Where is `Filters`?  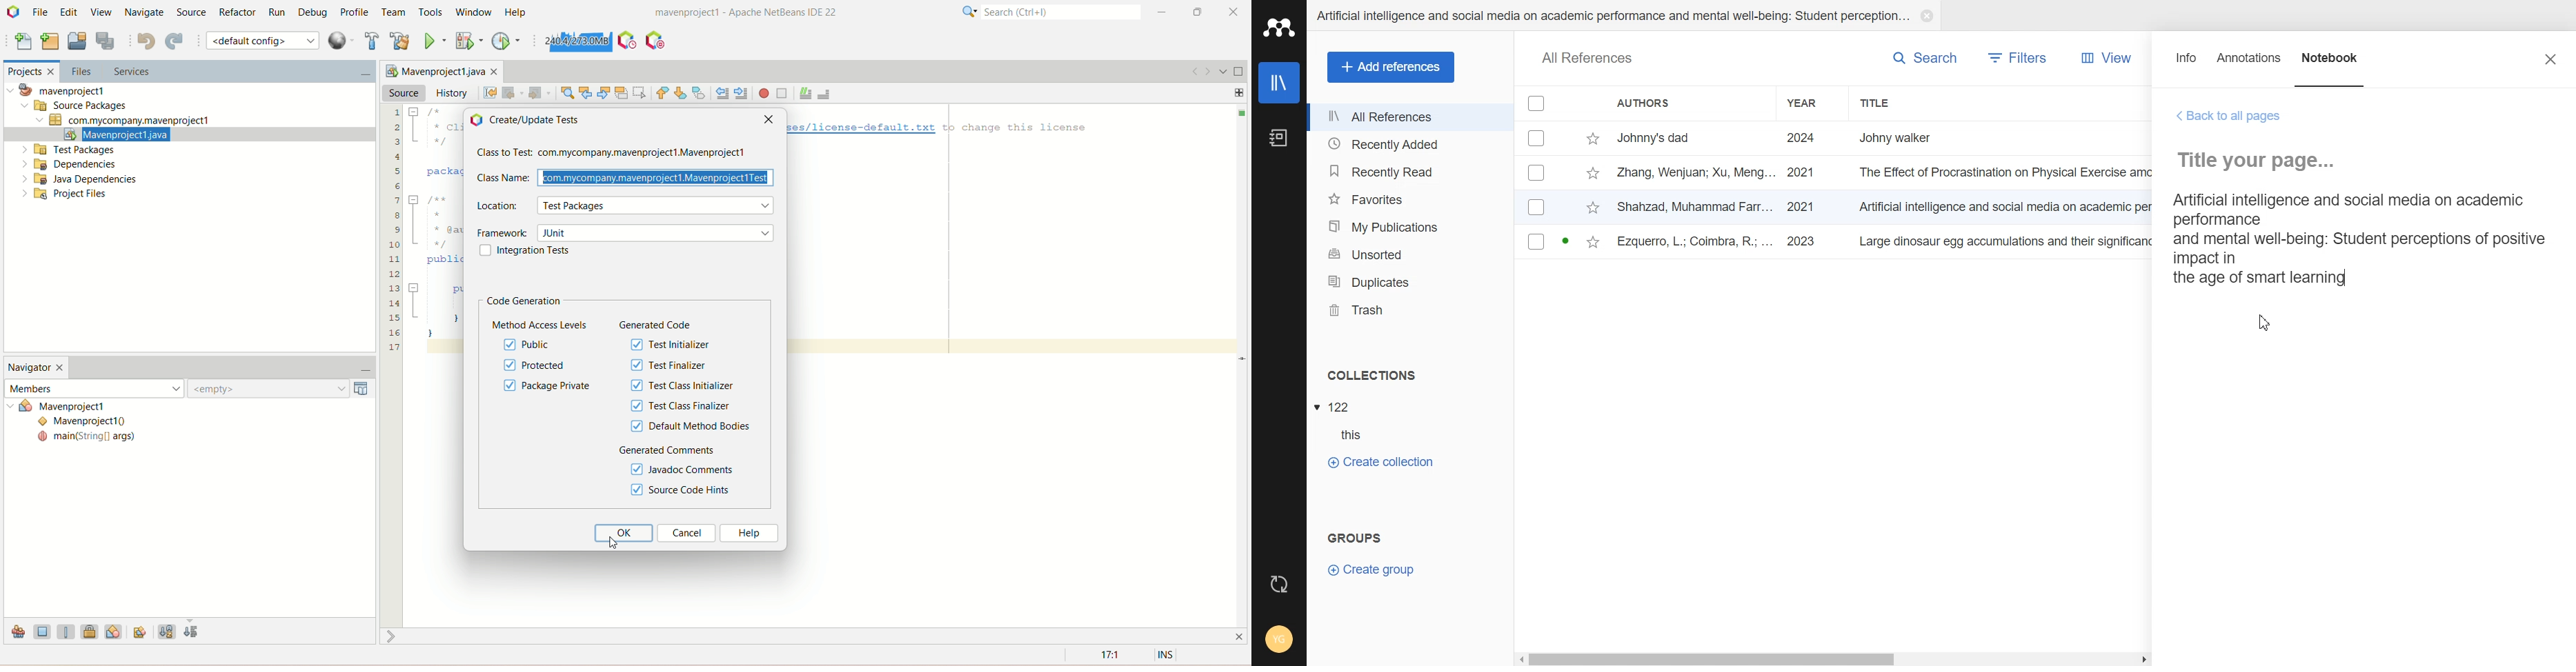
Filters is located at coordinates (2019, 58).